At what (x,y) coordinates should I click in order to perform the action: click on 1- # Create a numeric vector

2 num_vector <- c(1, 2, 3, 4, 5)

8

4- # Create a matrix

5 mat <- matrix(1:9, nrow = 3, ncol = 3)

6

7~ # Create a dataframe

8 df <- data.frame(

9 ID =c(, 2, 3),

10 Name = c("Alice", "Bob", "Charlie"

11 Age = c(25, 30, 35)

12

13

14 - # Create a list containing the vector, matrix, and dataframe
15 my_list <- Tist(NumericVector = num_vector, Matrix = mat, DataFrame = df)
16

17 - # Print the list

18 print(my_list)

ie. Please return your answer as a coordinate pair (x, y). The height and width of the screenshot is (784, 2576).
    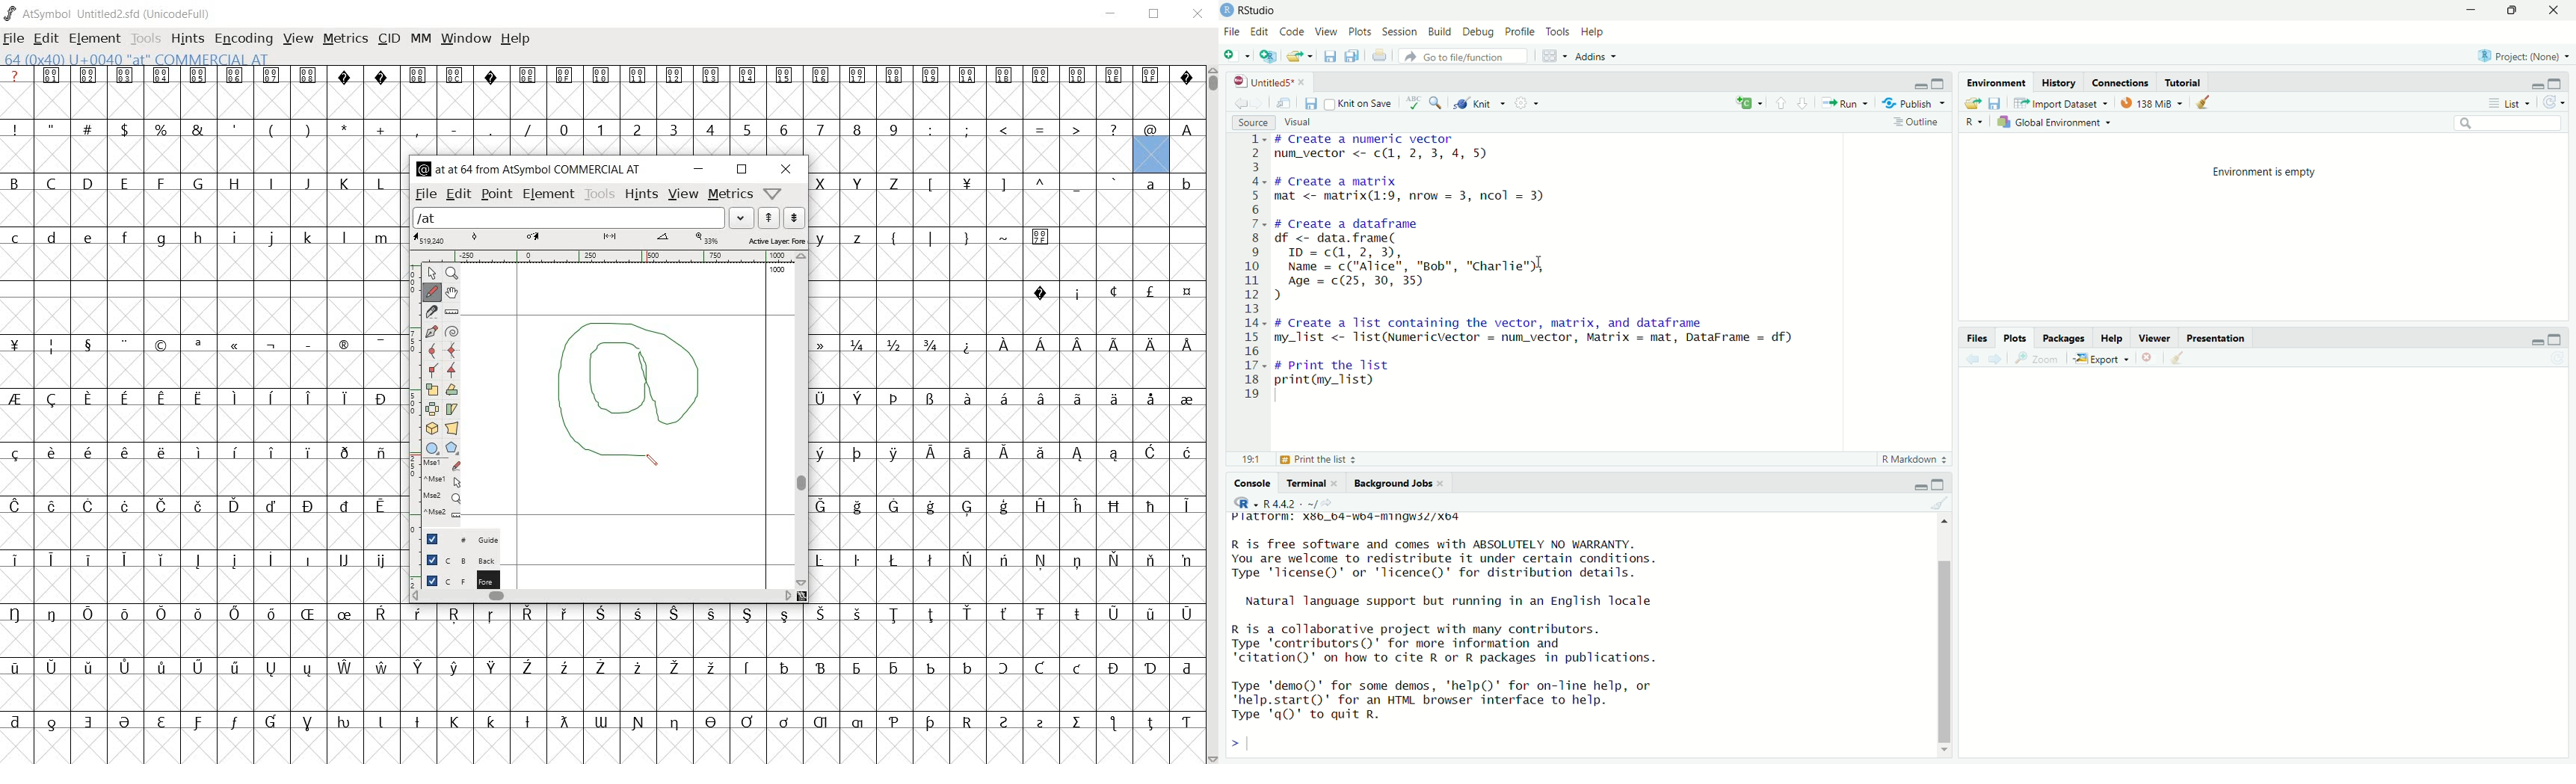
    Looking at the image, I should click on (1521, 267).